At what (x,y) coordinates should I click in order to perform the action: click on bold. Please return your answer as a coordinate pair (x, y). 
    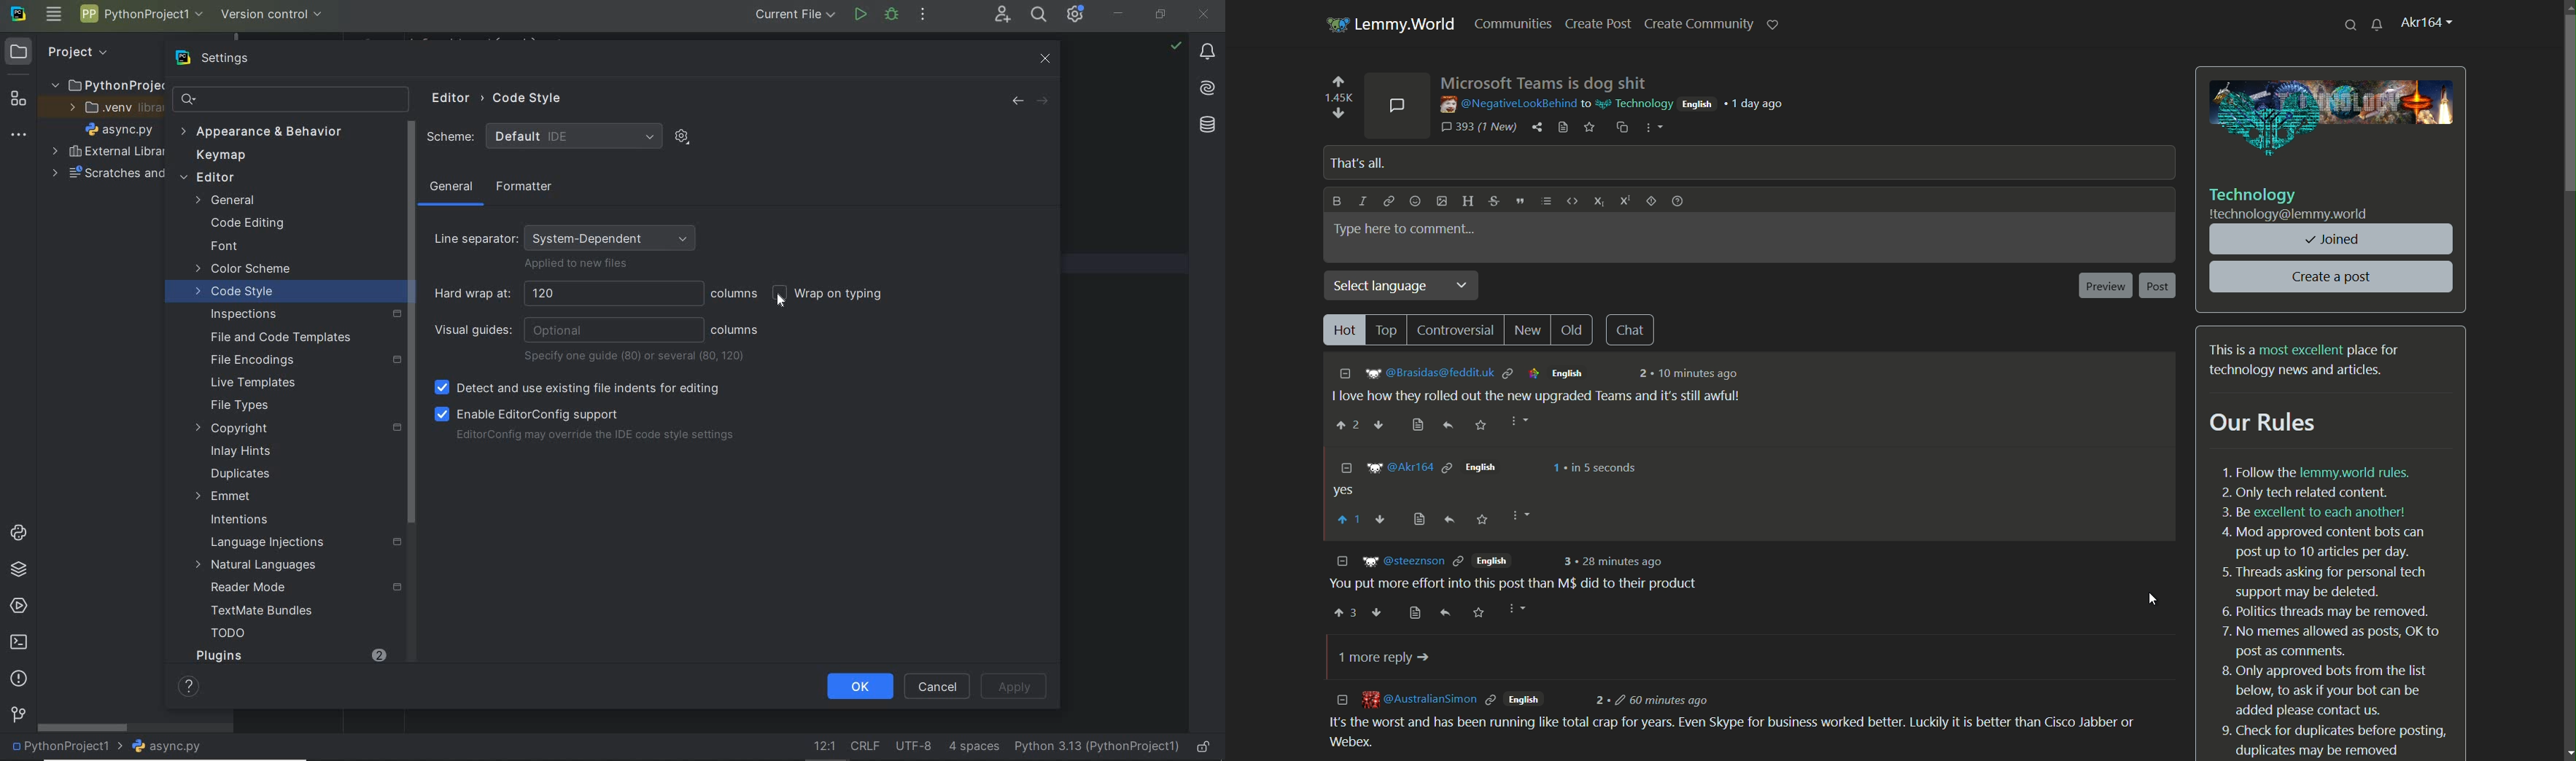
    Looking at the image, I should click on (1335, 202).